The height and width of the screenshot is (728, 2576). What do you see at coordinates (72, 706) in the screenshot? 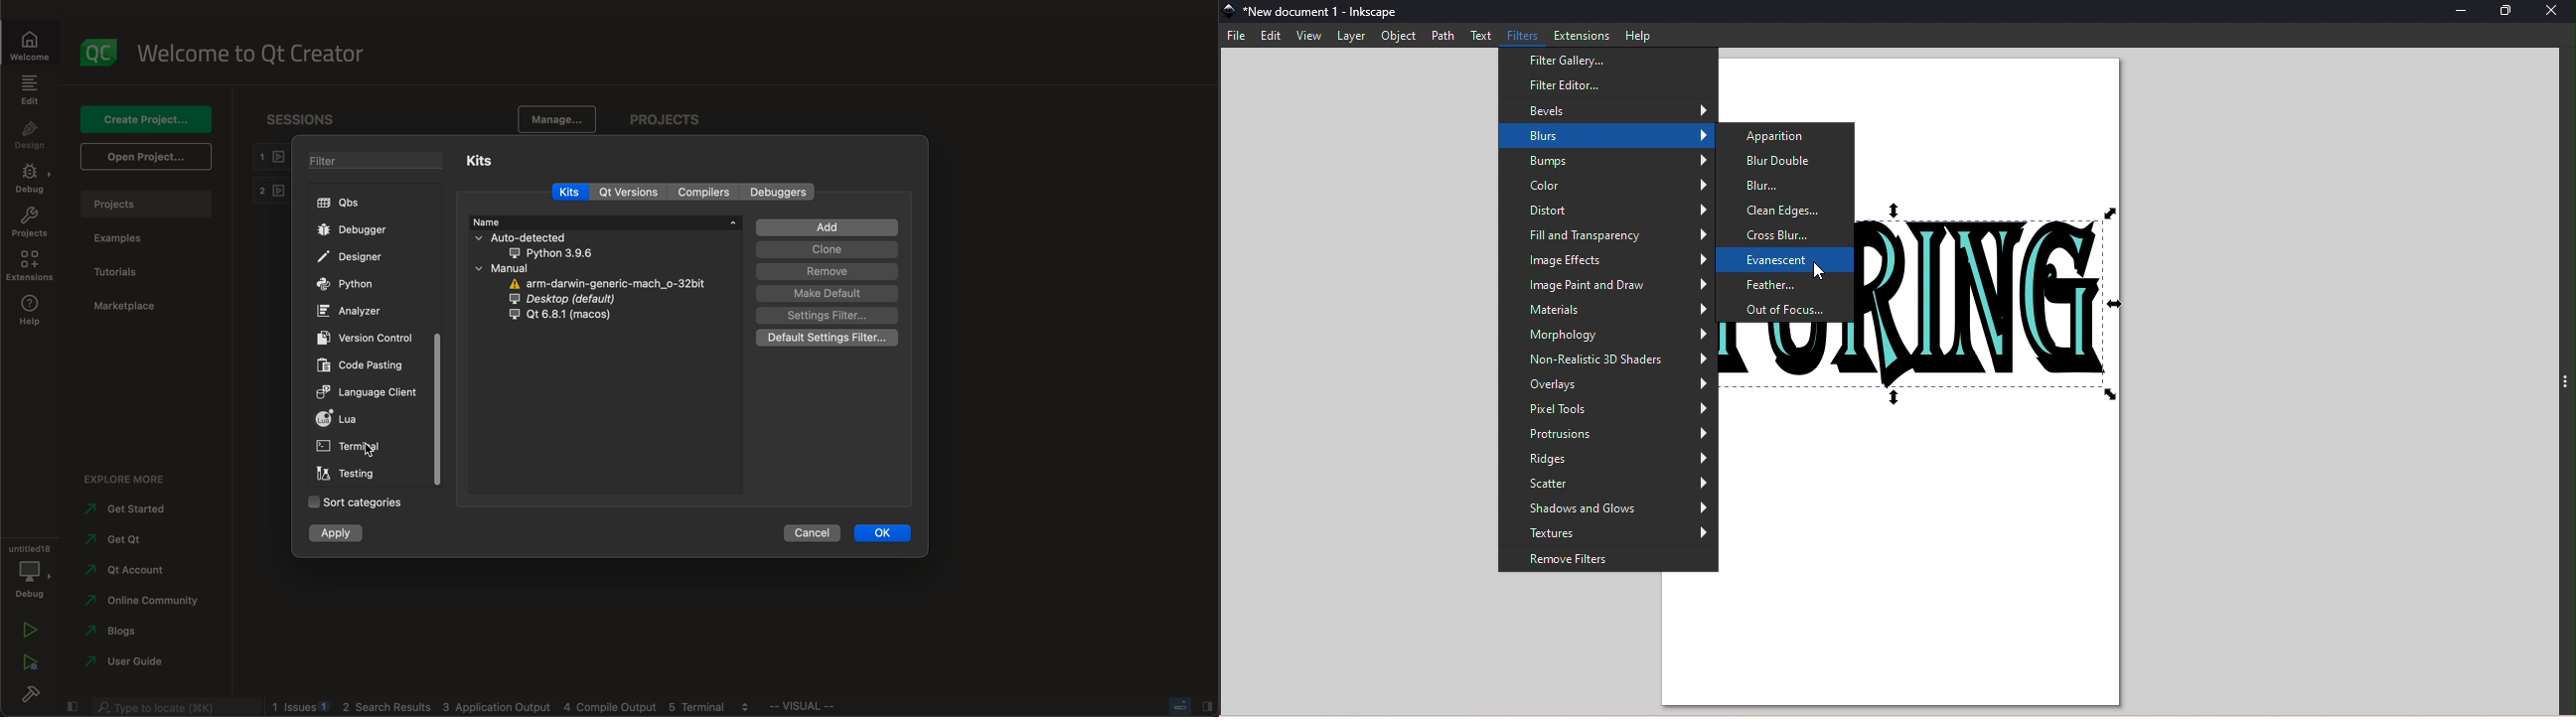
I see `close slidebar` at bounding box center [72, 706].